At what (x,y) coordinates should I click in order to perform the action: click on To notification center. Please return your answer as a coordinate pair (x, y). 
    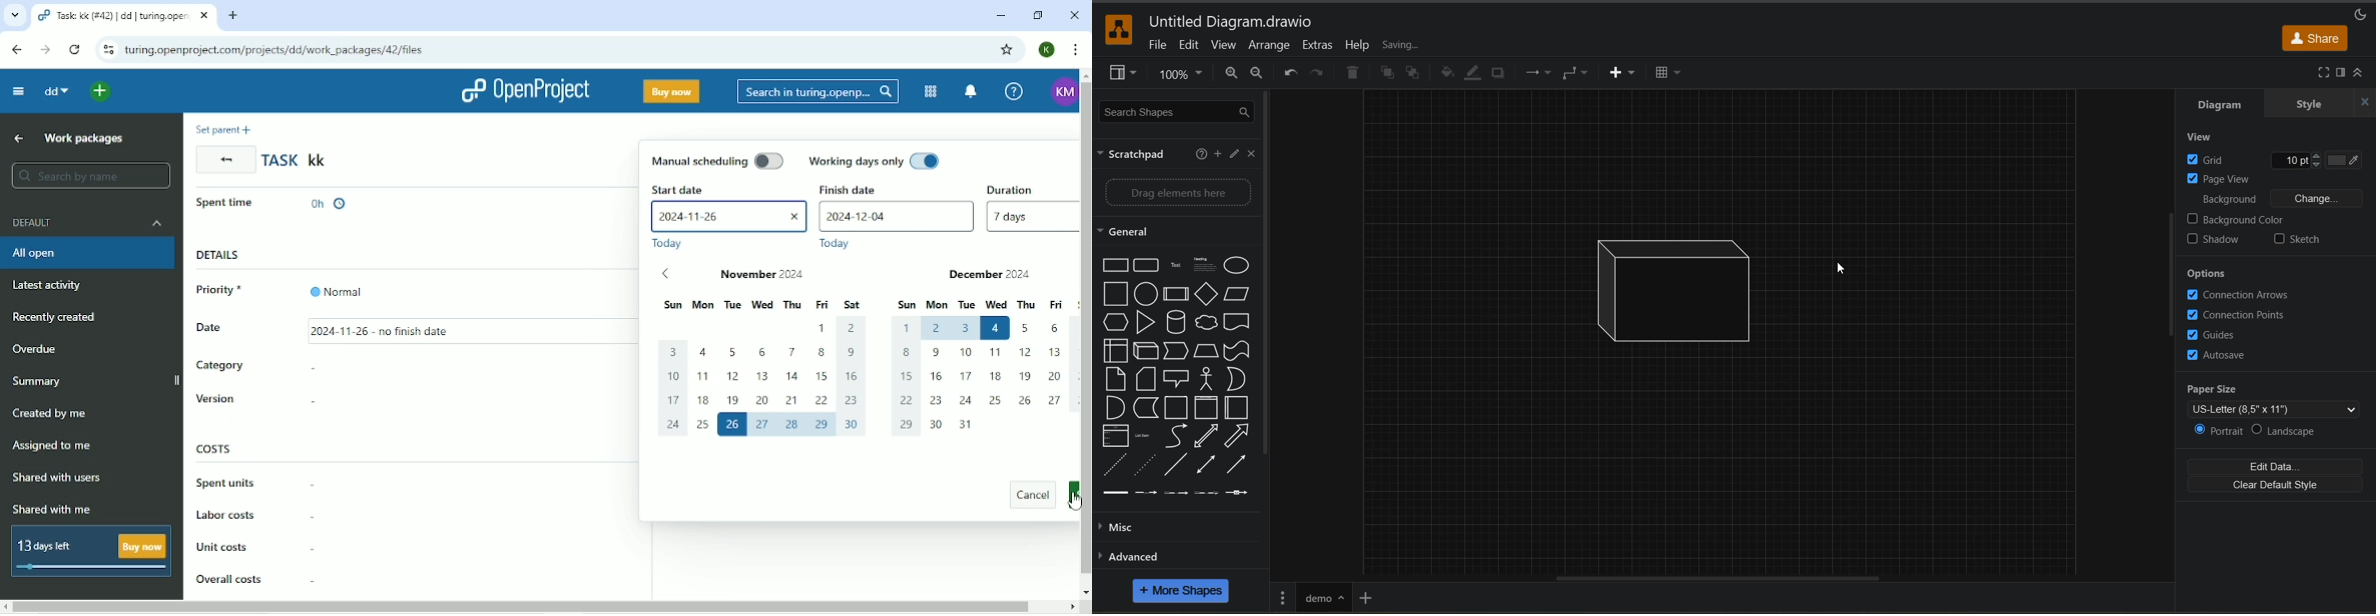
    Looking at the image, I should click on (970, 93).